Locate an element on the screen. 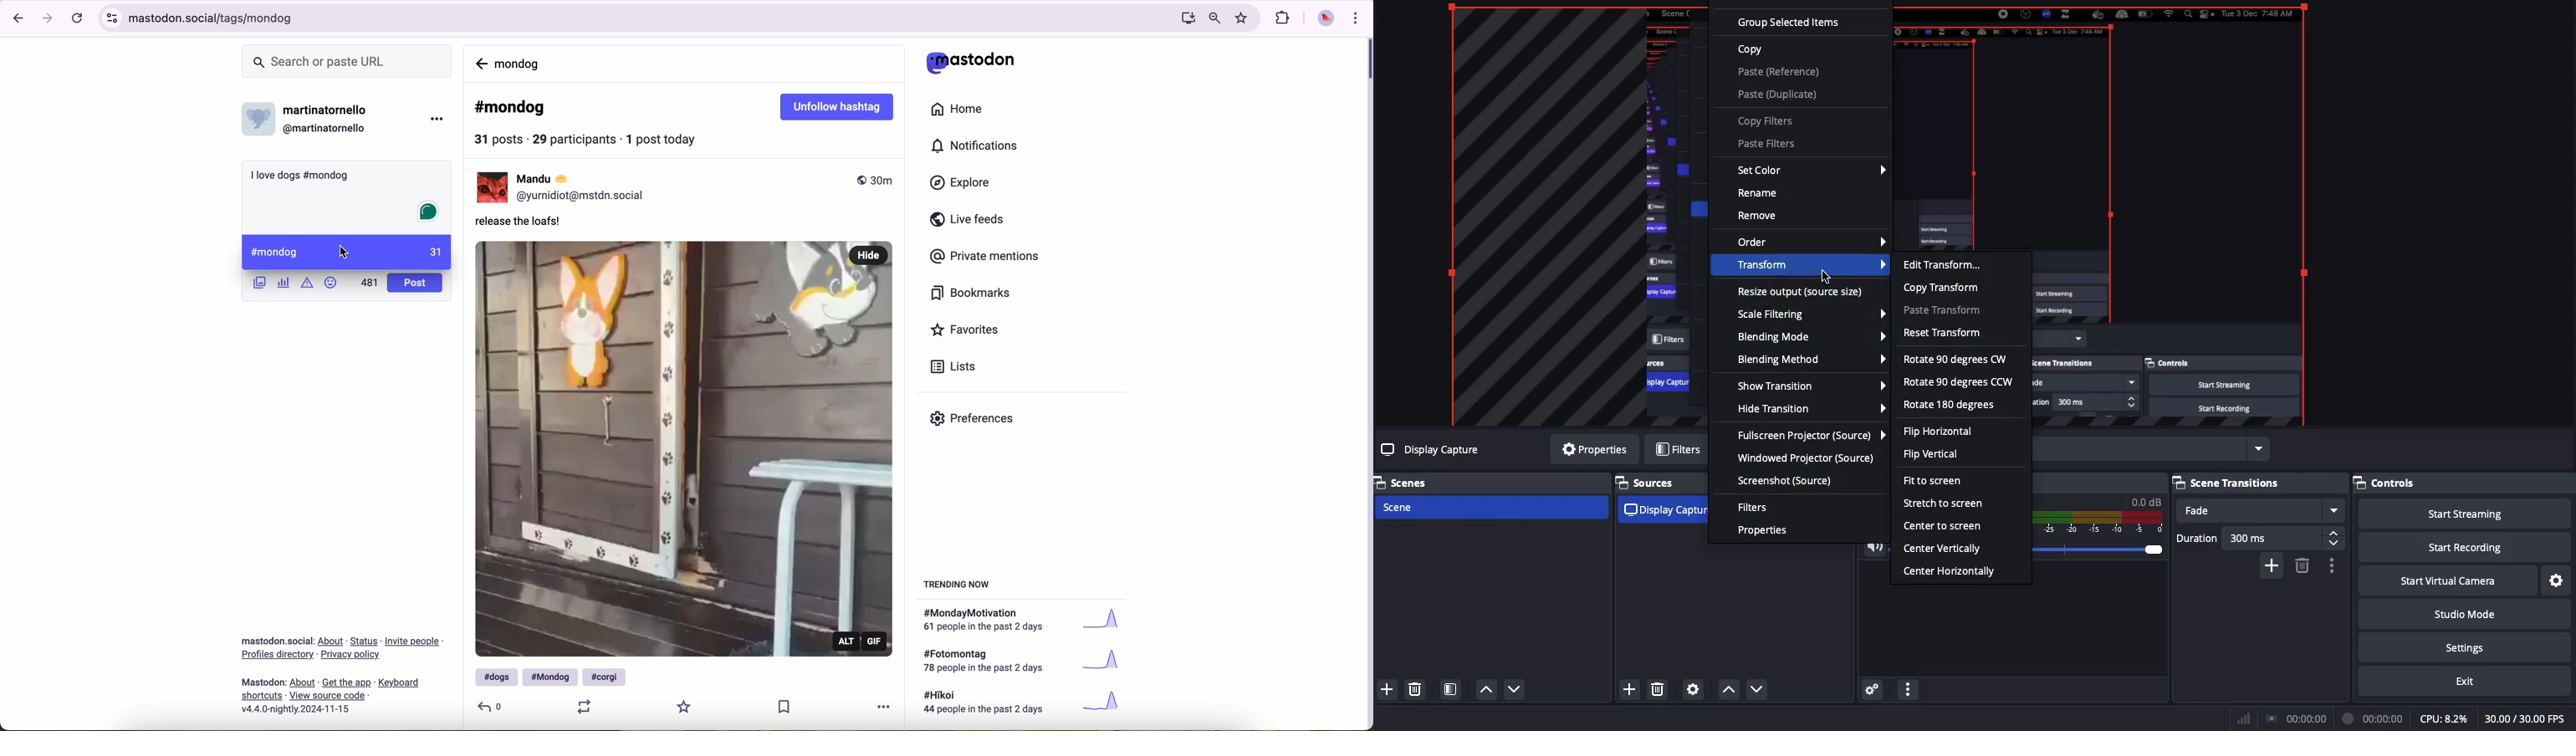 This screenshot has height=756, width=2576. Scene transitions is located at coordinates (2258, 483).